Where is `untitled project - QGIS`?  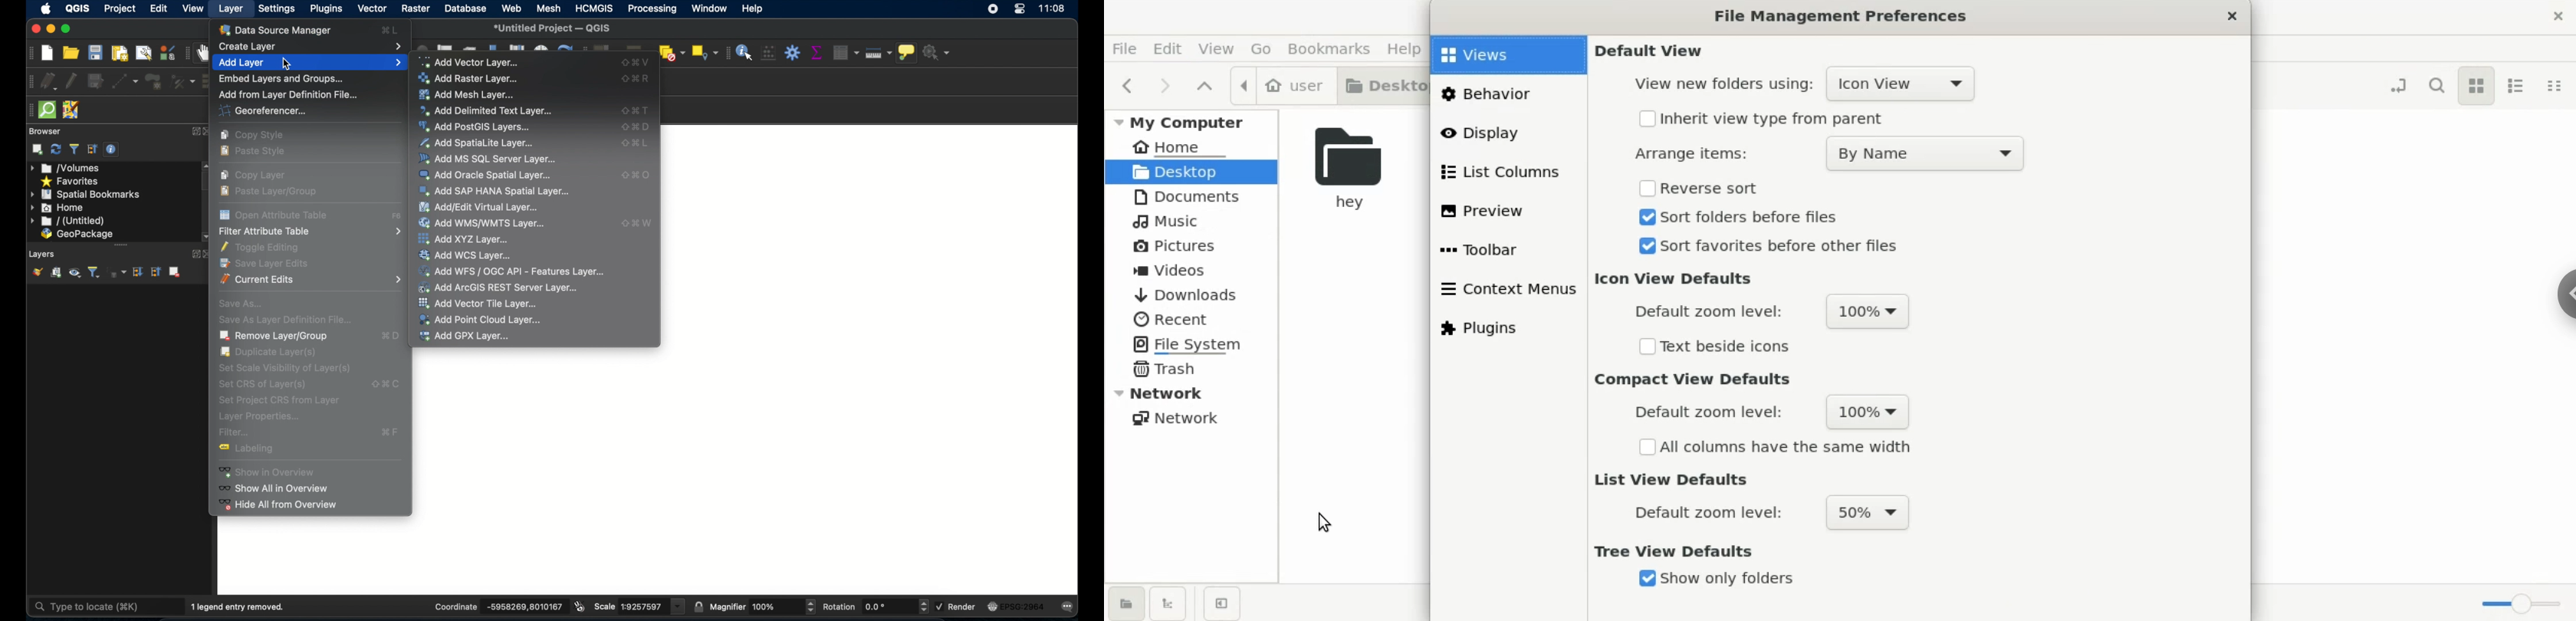 untitled project - QGIS is located at coordinates (555, 28).